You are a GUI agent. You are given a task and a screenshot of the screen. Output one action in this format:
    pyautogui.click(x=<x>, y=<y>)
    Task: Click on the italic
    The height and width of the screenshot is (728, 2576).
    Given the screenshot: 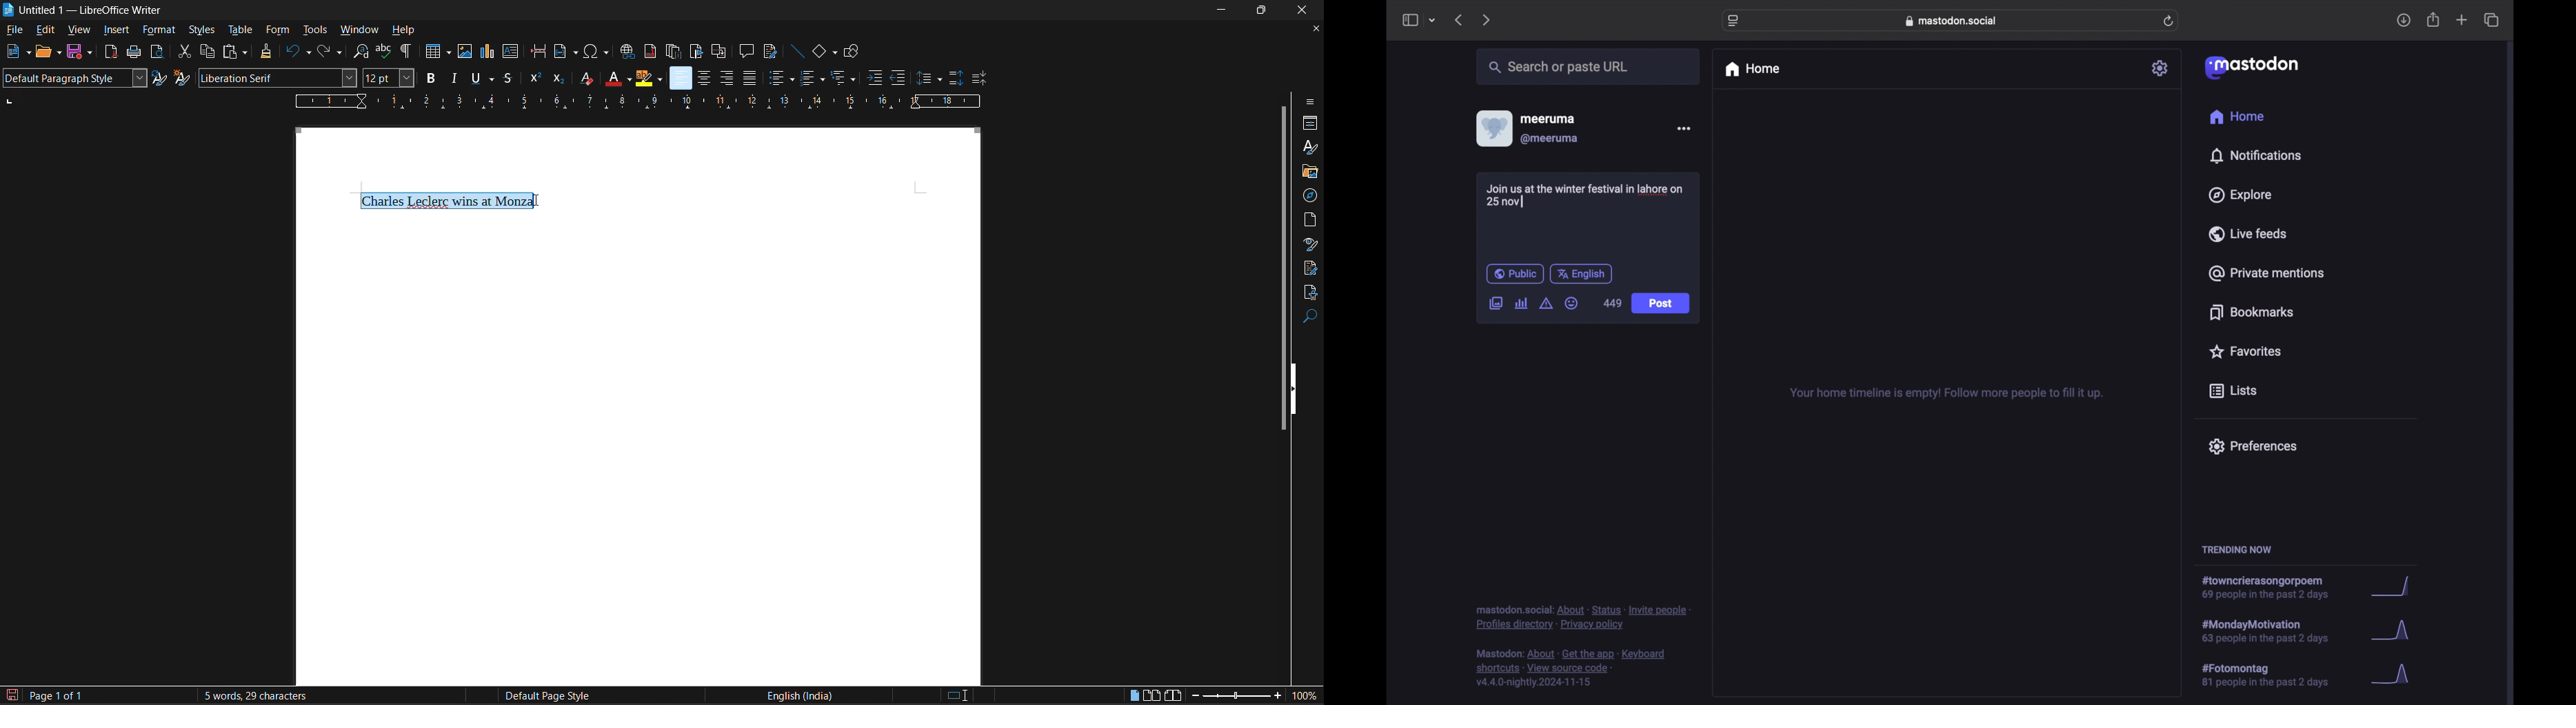 What is the action you would take?
    pyautogui.click(x=453, y=77)
    